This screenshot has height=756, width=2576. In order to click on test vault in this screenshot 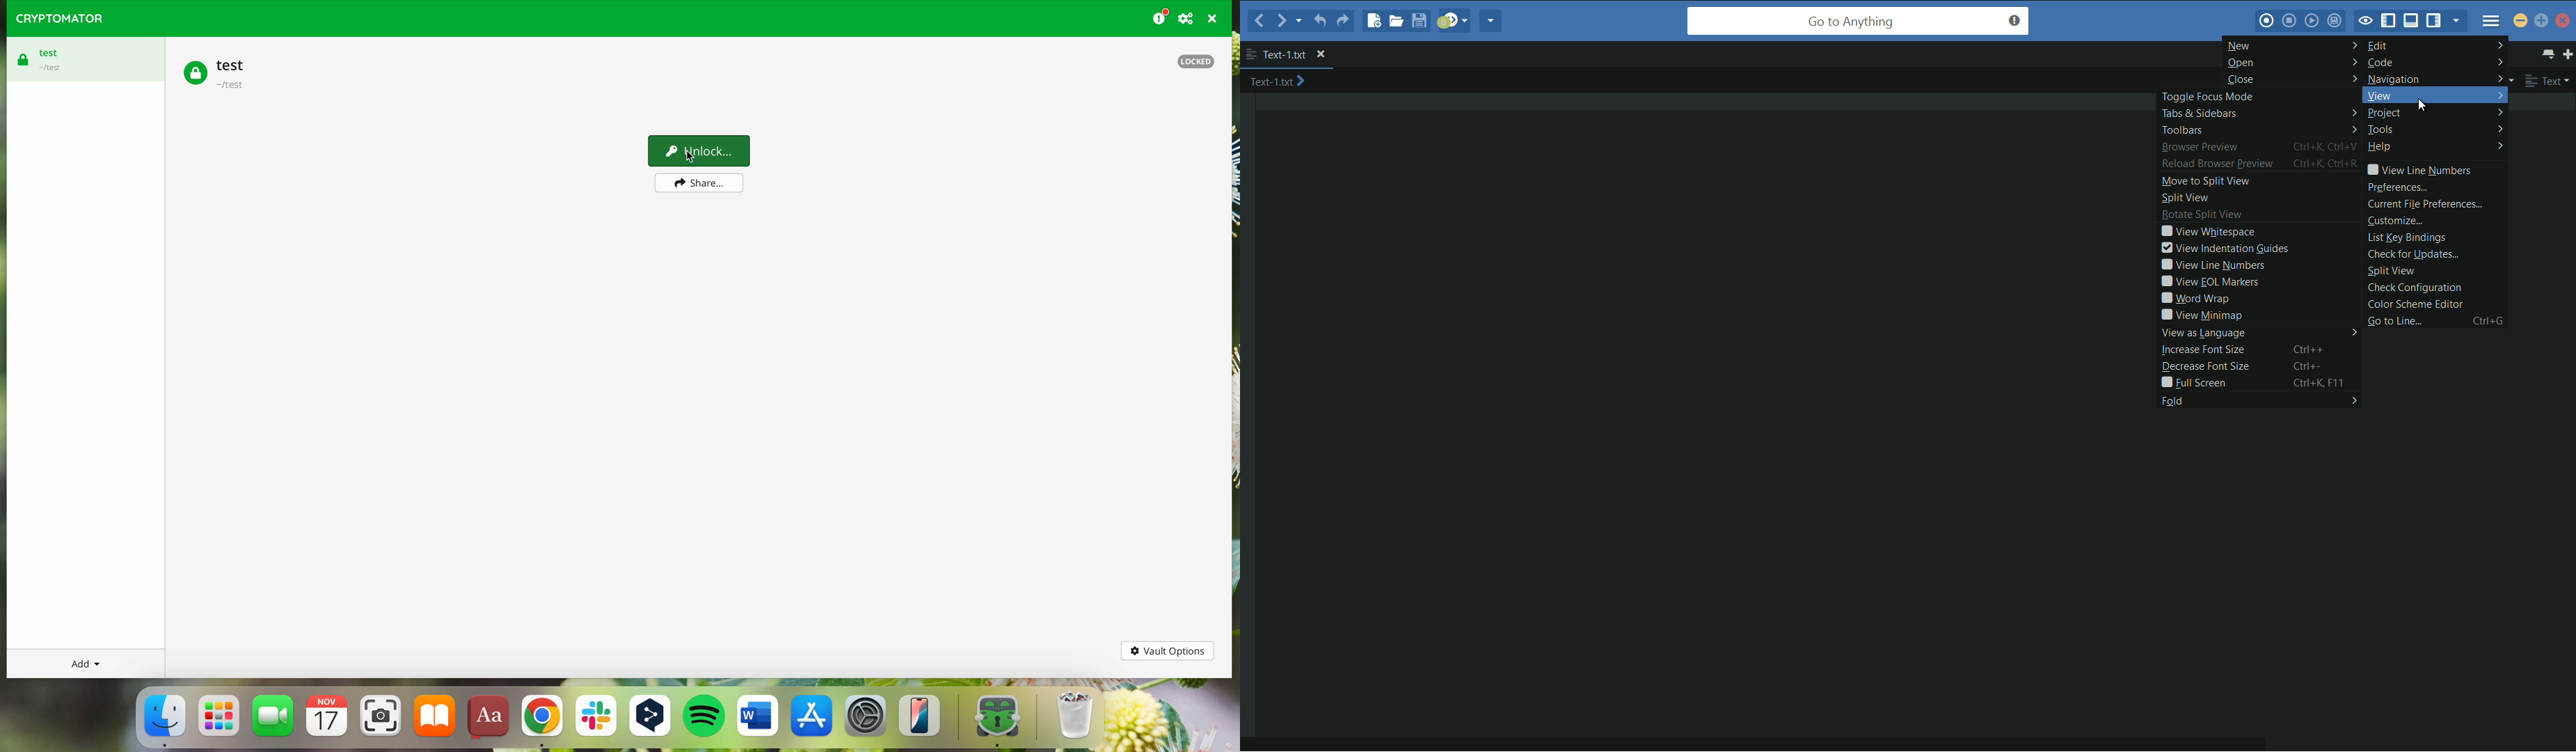, I will do `click(219, 72)`.